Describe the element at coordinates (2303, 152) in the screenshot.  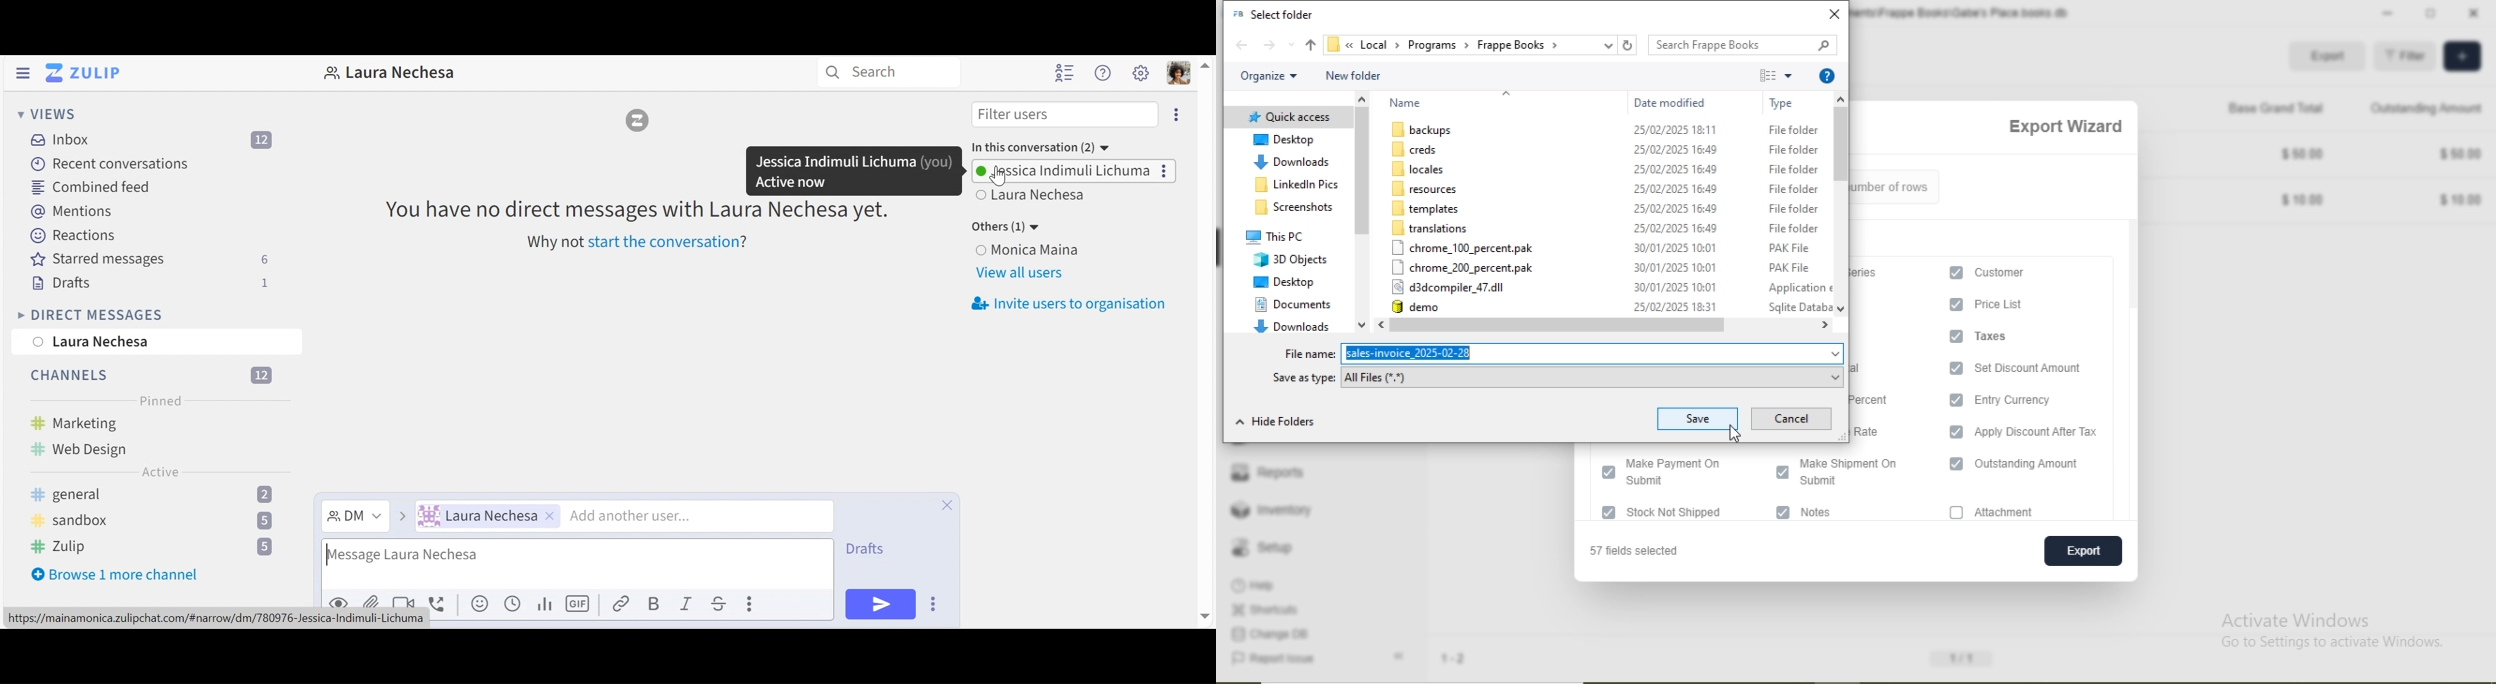
I see `$5000` at that location.